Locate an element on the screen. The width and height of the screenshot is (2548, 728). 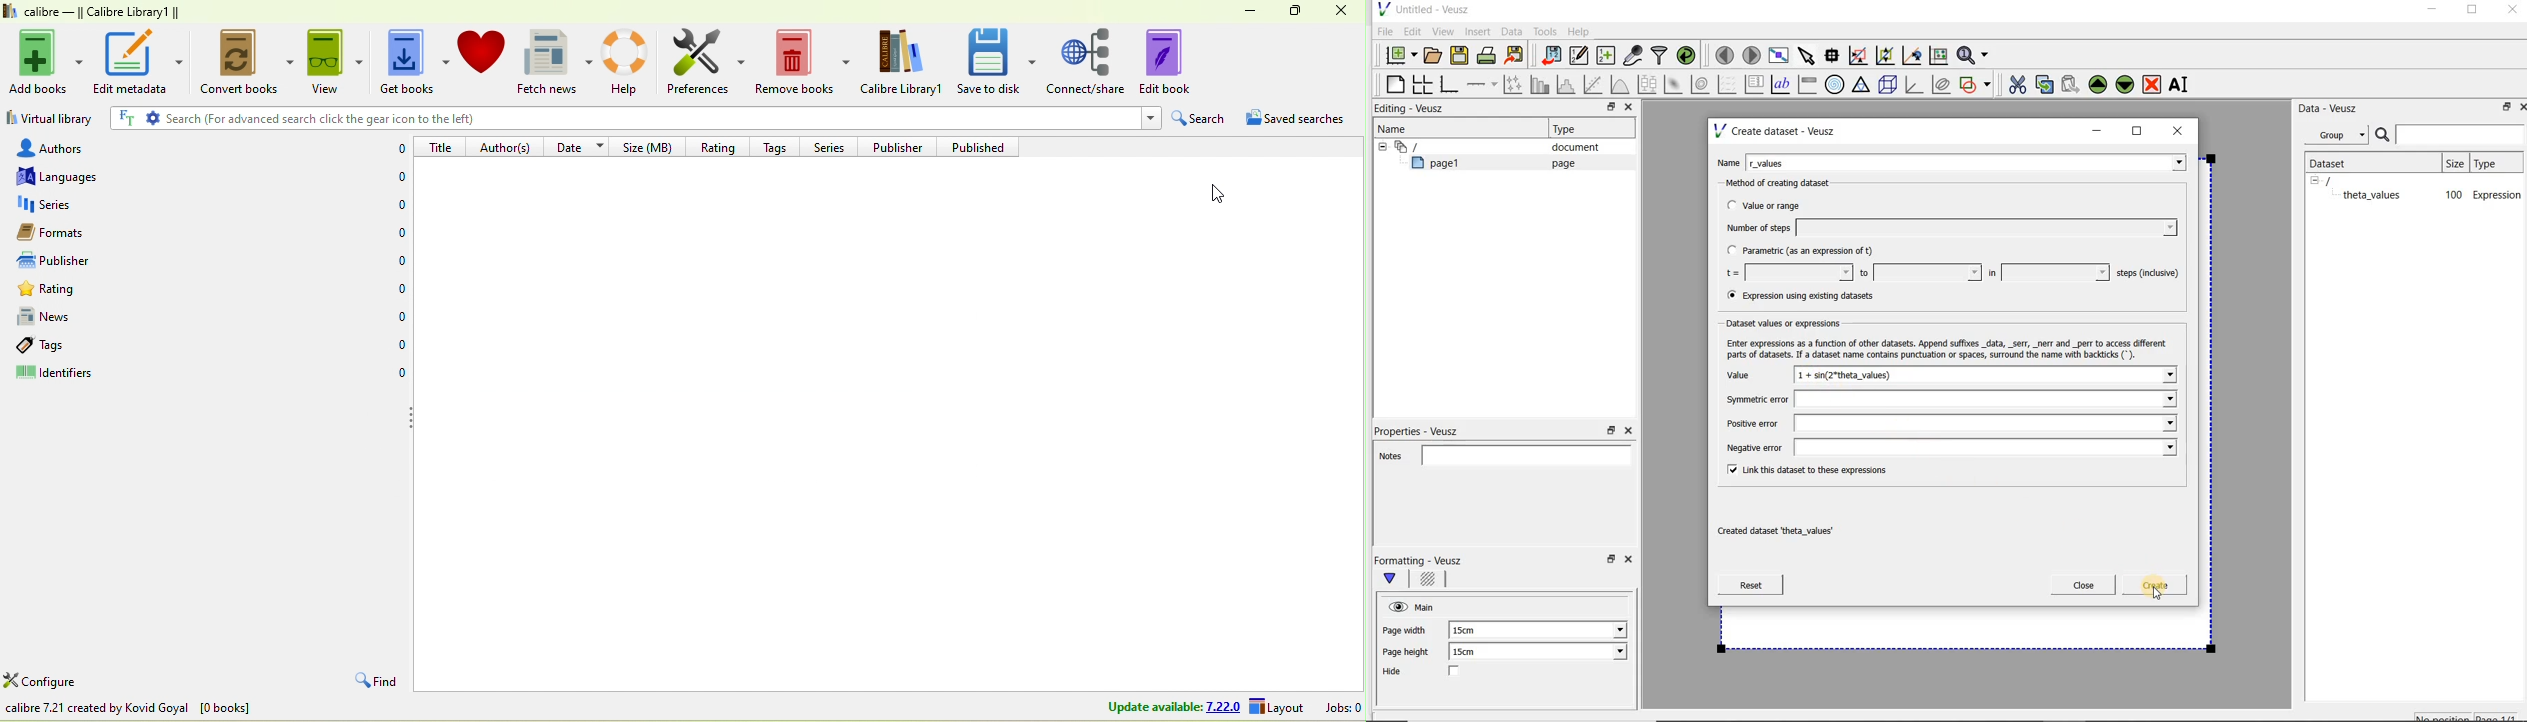
size is located at coordinates (651, 146).